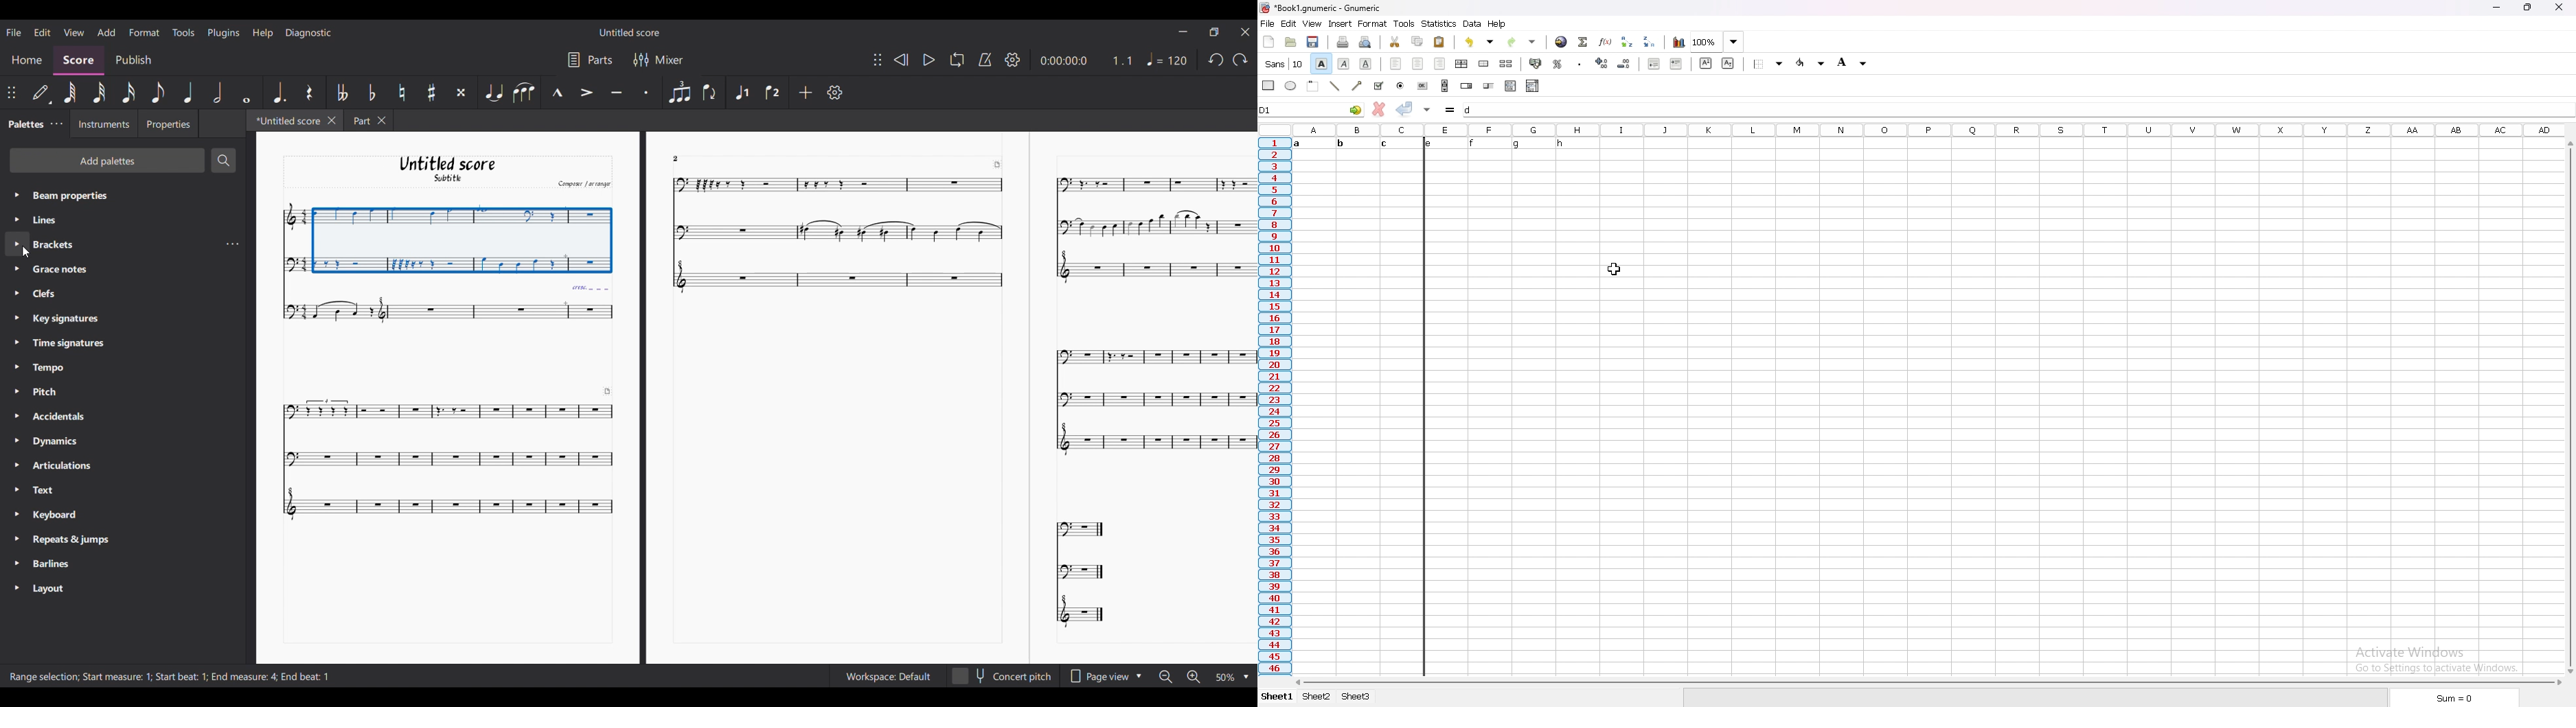 Image resolution: width=2576 pixels, height=728 pixels. I want to click on Home , so click(27, 62).